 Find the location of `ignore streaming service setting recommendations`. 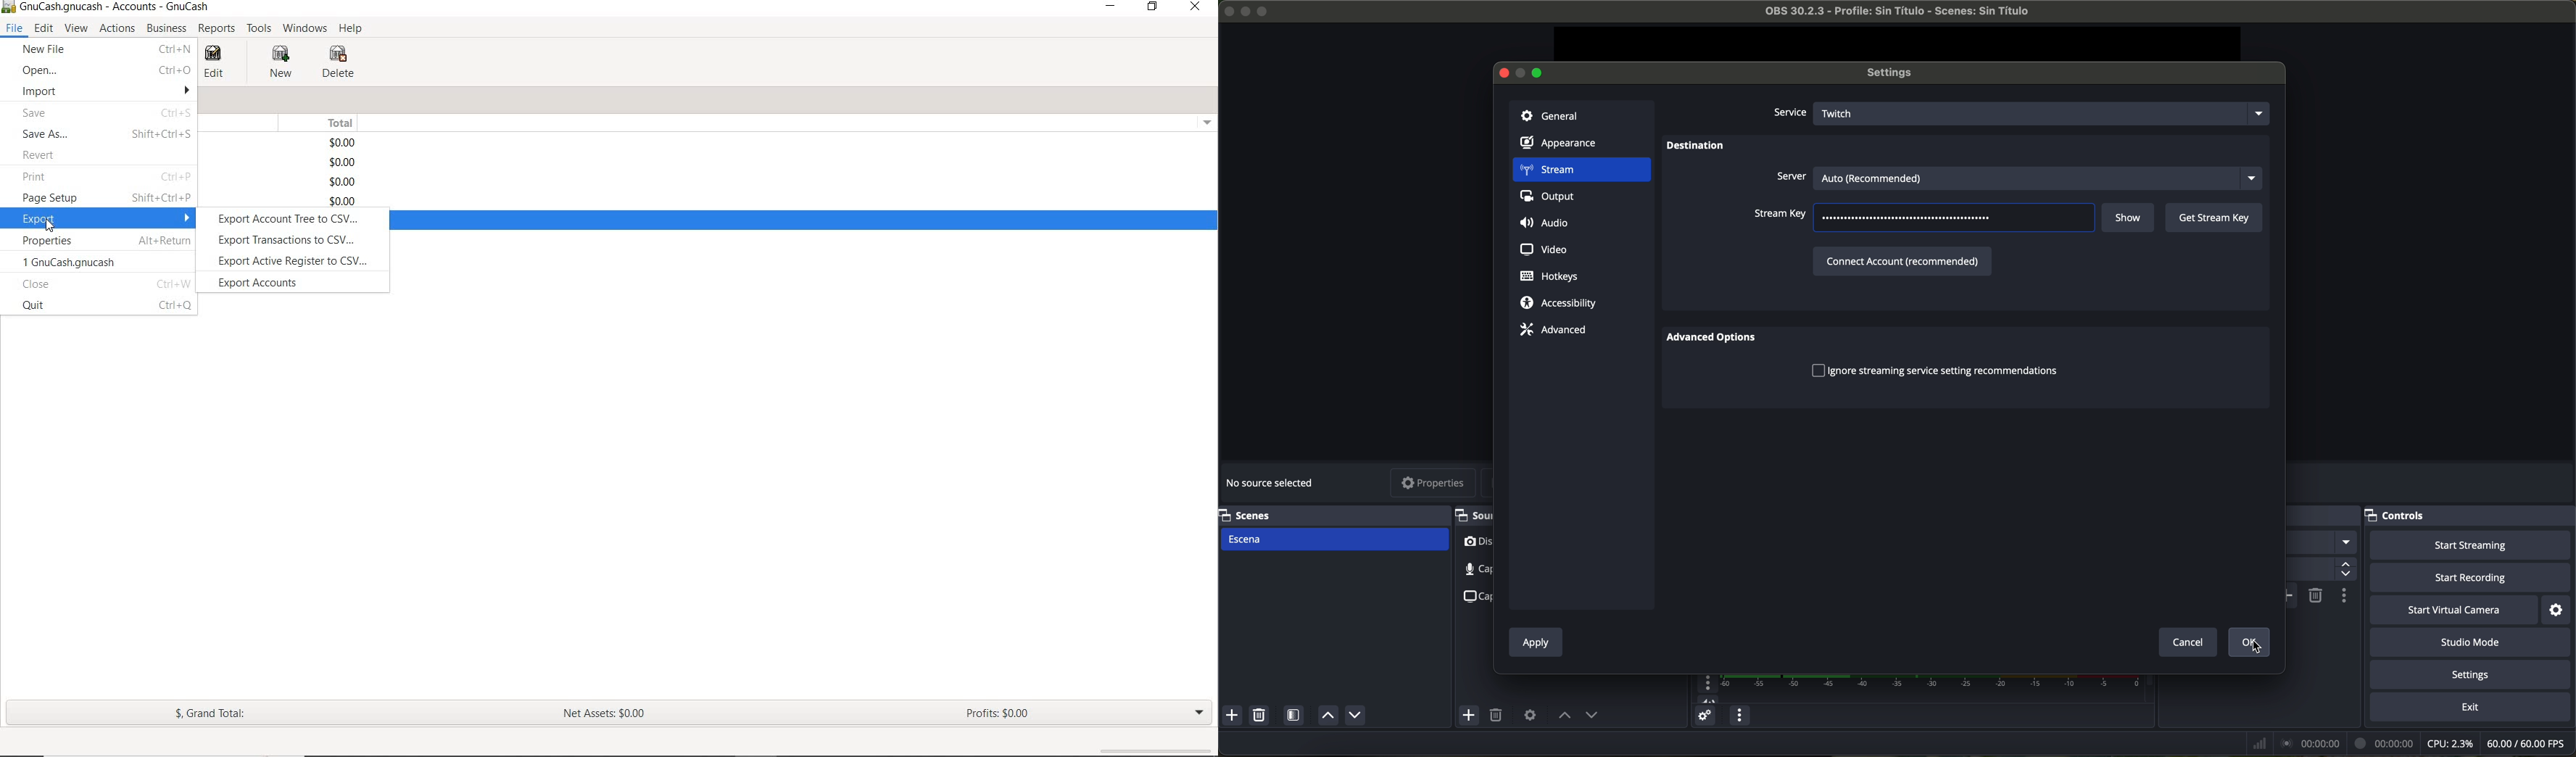

ignore streaming service setting recommendations is located at coordinates (1935, 372).